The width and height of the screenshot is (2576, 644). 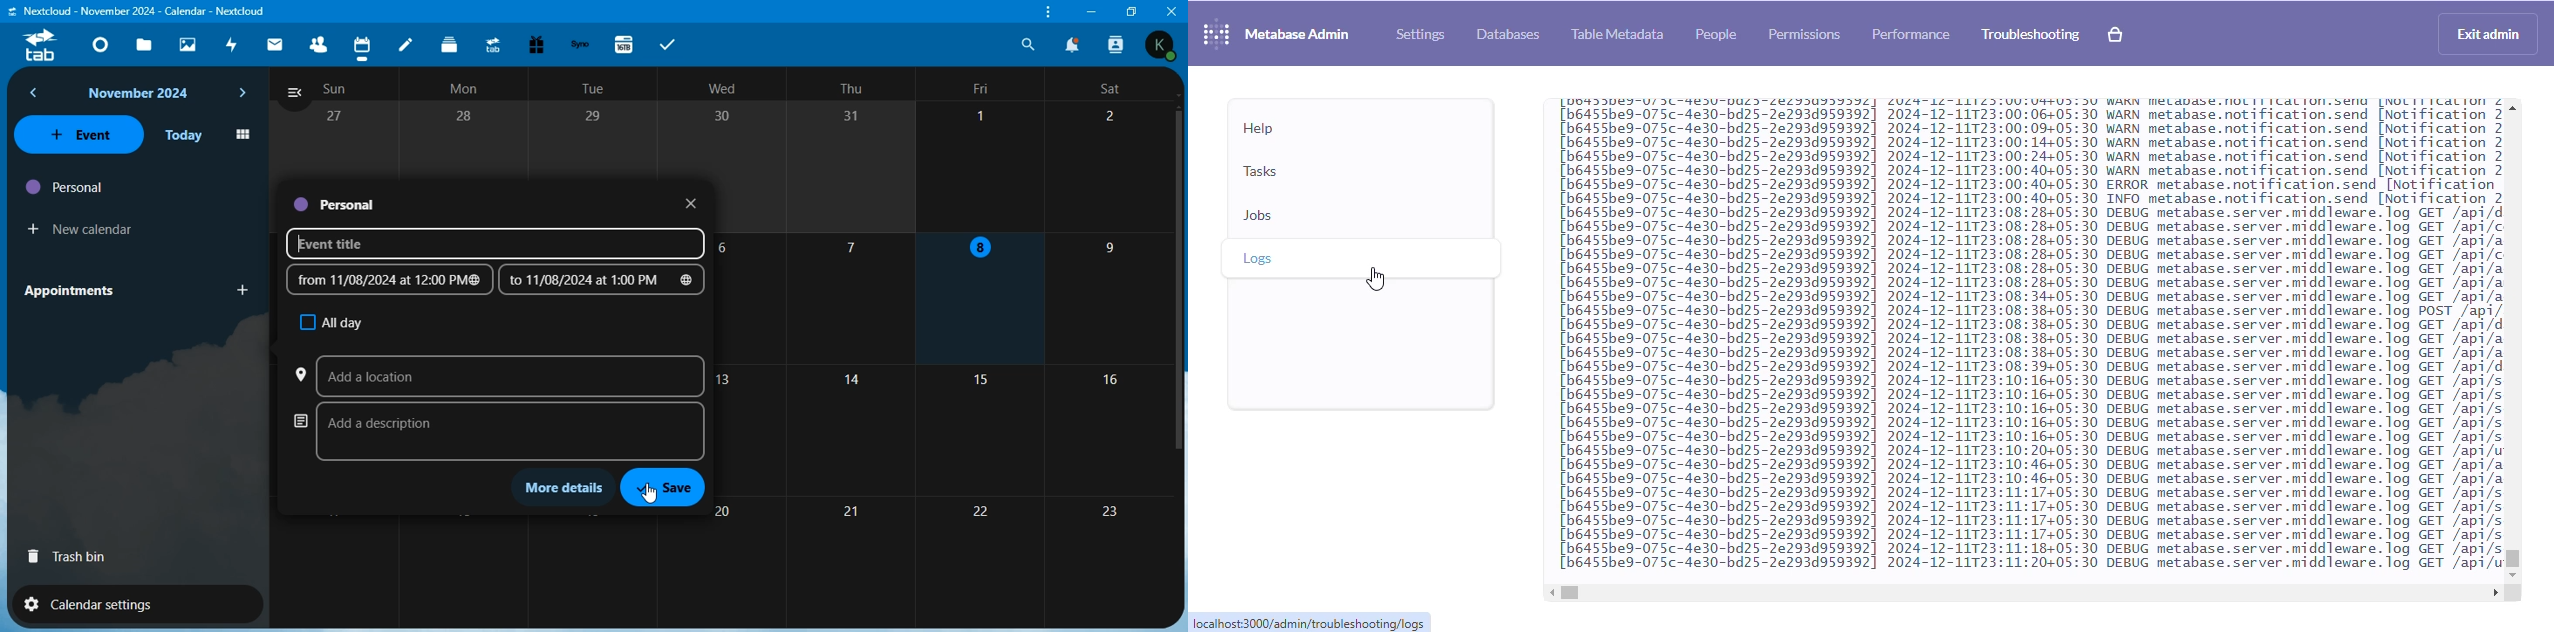 I want to click on mail, so click(x=278, y=44).